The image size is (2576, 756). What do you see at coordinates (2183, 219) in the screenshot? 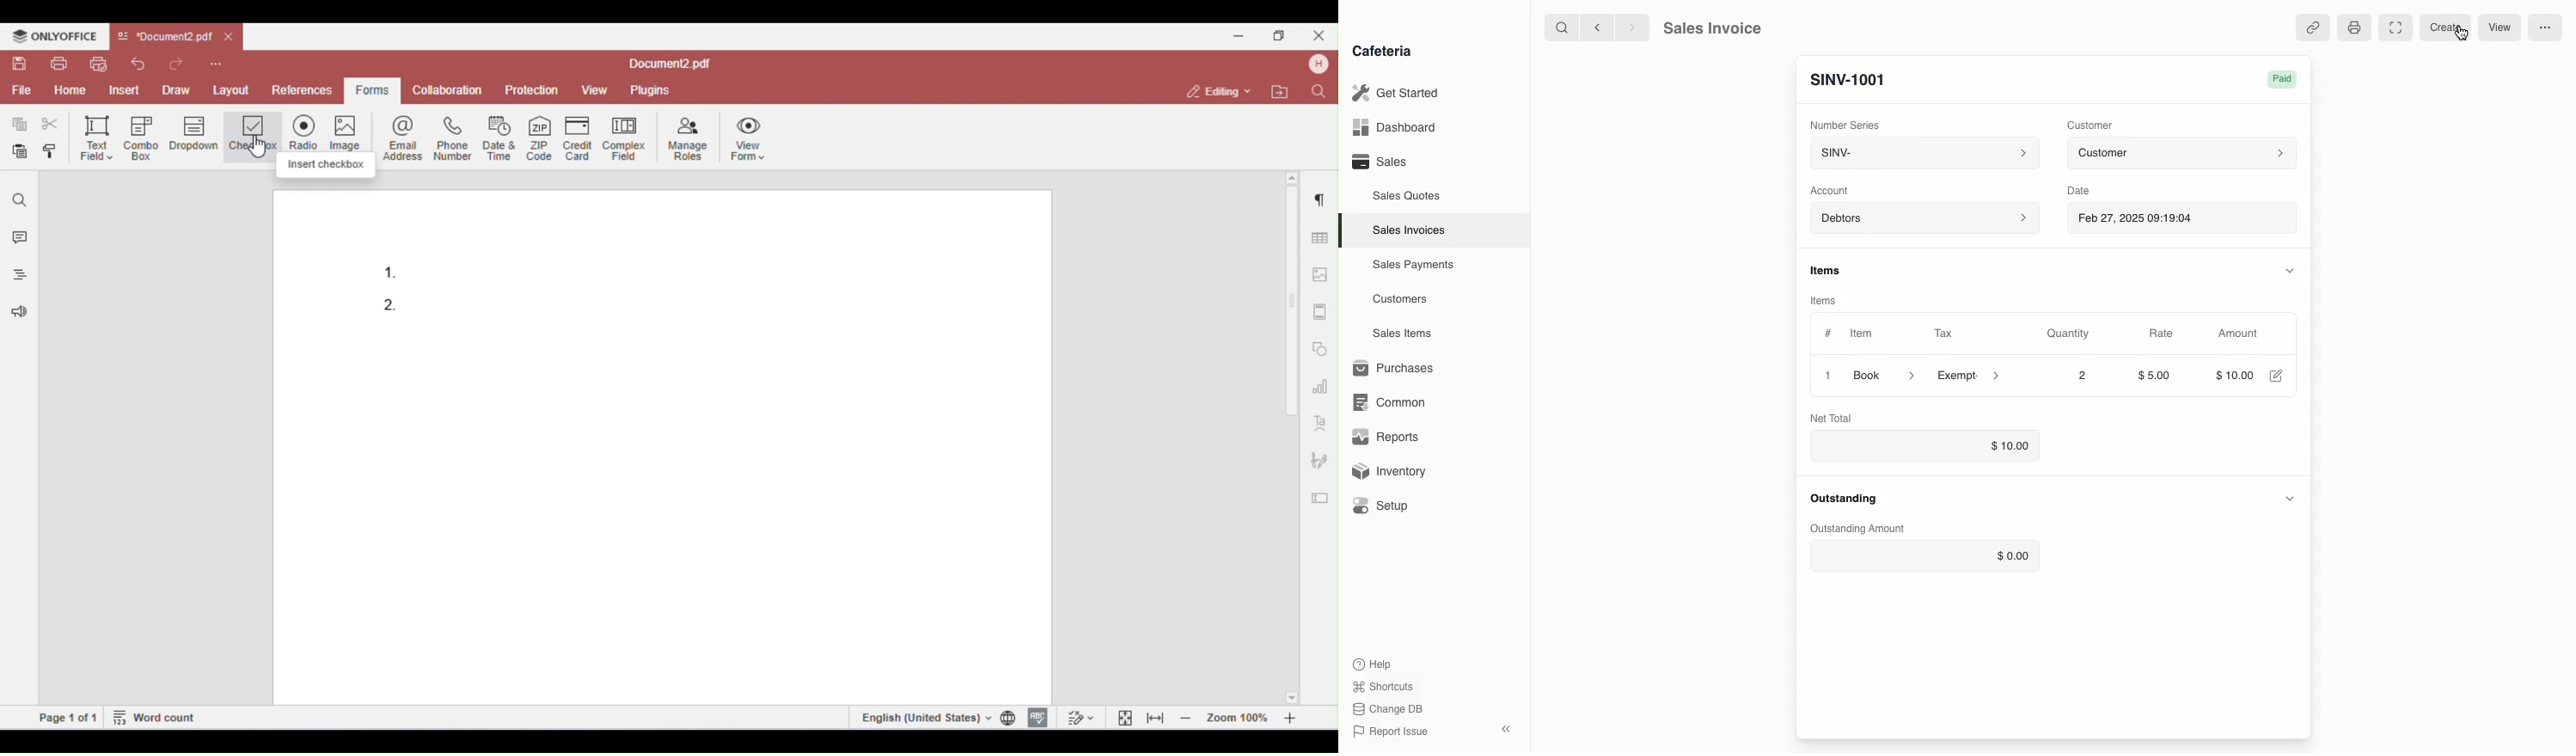
I see `Feb 27, 2025 09:19:04` at bounding box center [2183, 219].